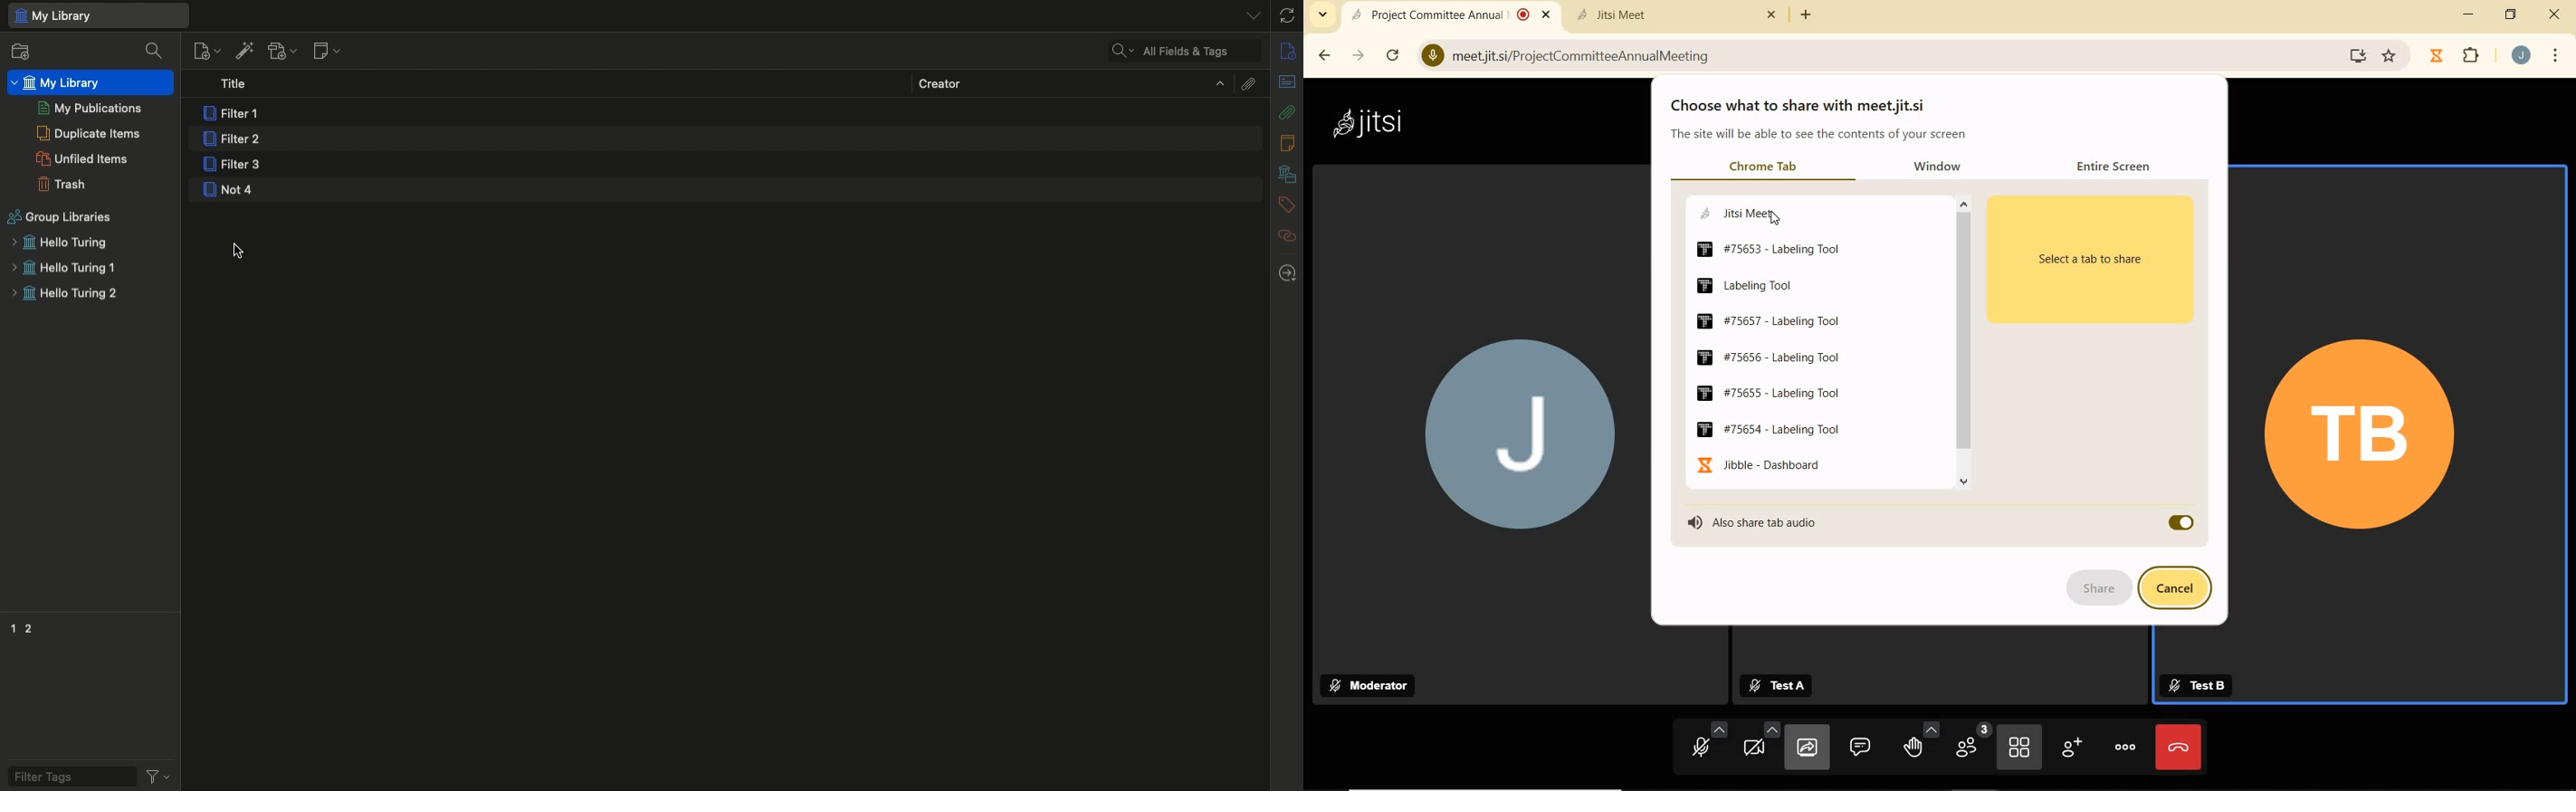 The image size is (2576, 812). Describe the element at coordinates (1964, 348) in the screenshot. I see `SCROLL BAR` at that location.